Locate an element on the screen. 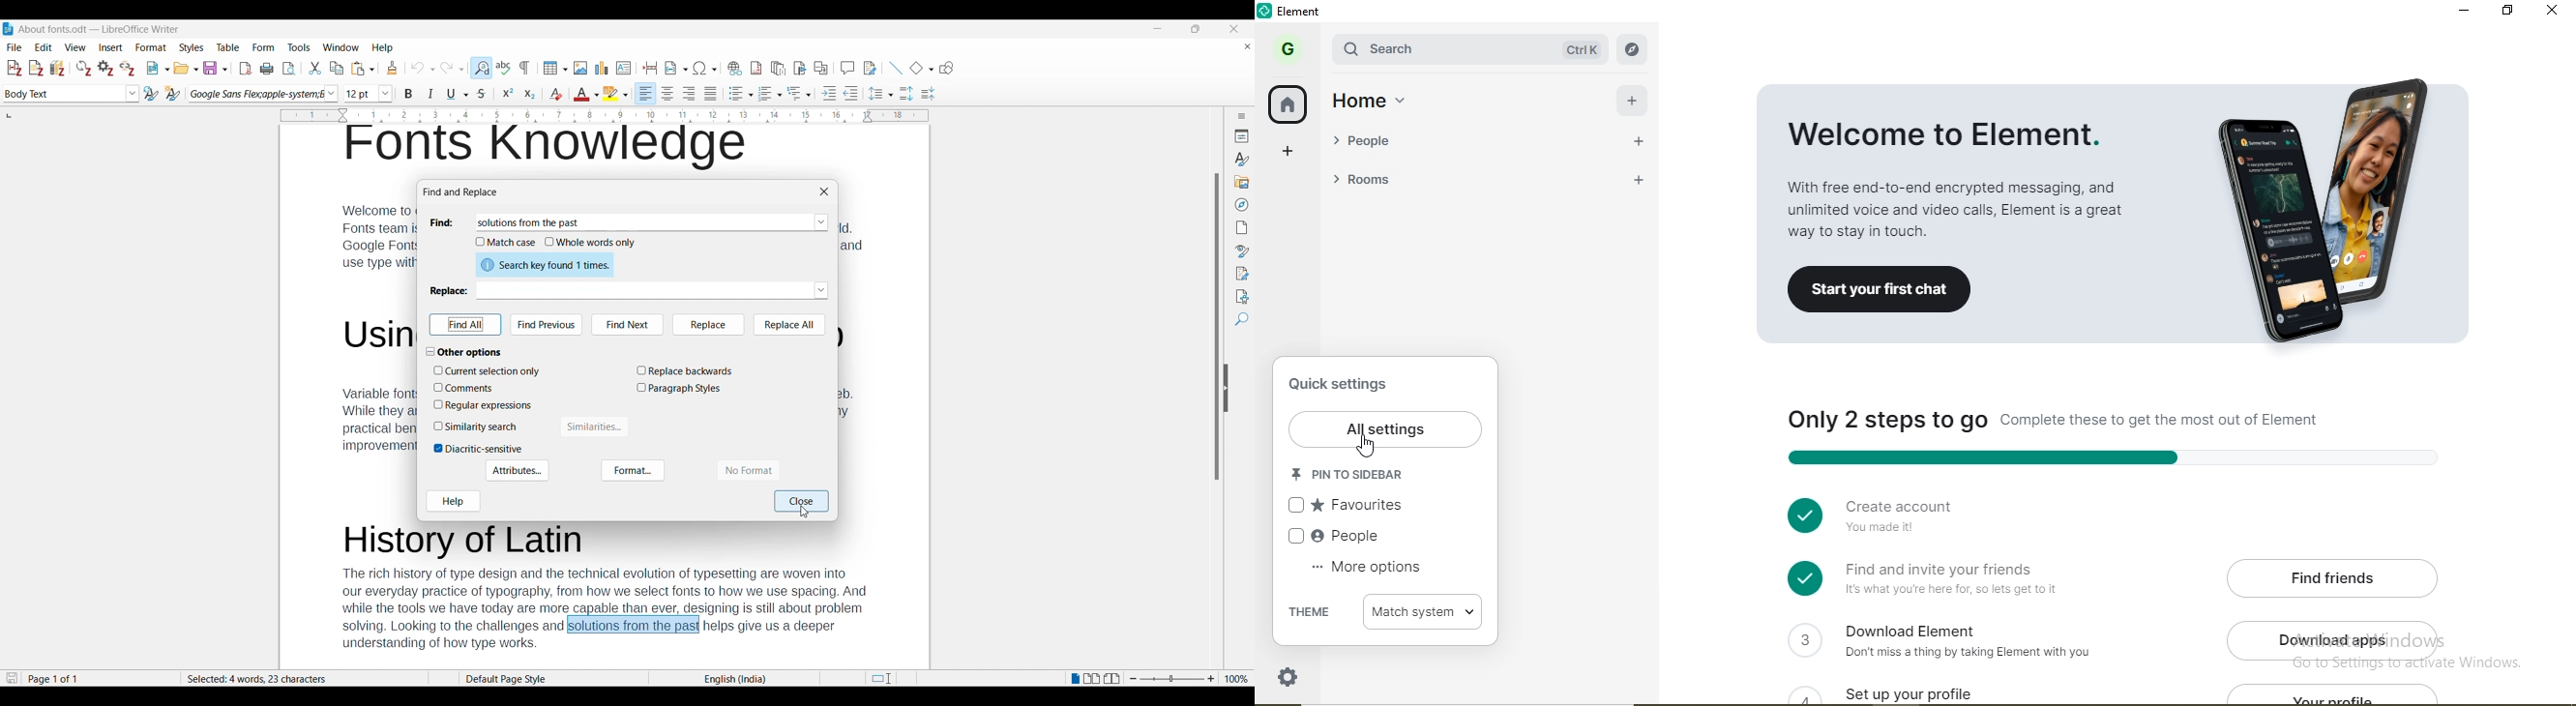 The height and width of the screenshot is (728, 2576). Underline options is located at coordinates (458, 94).